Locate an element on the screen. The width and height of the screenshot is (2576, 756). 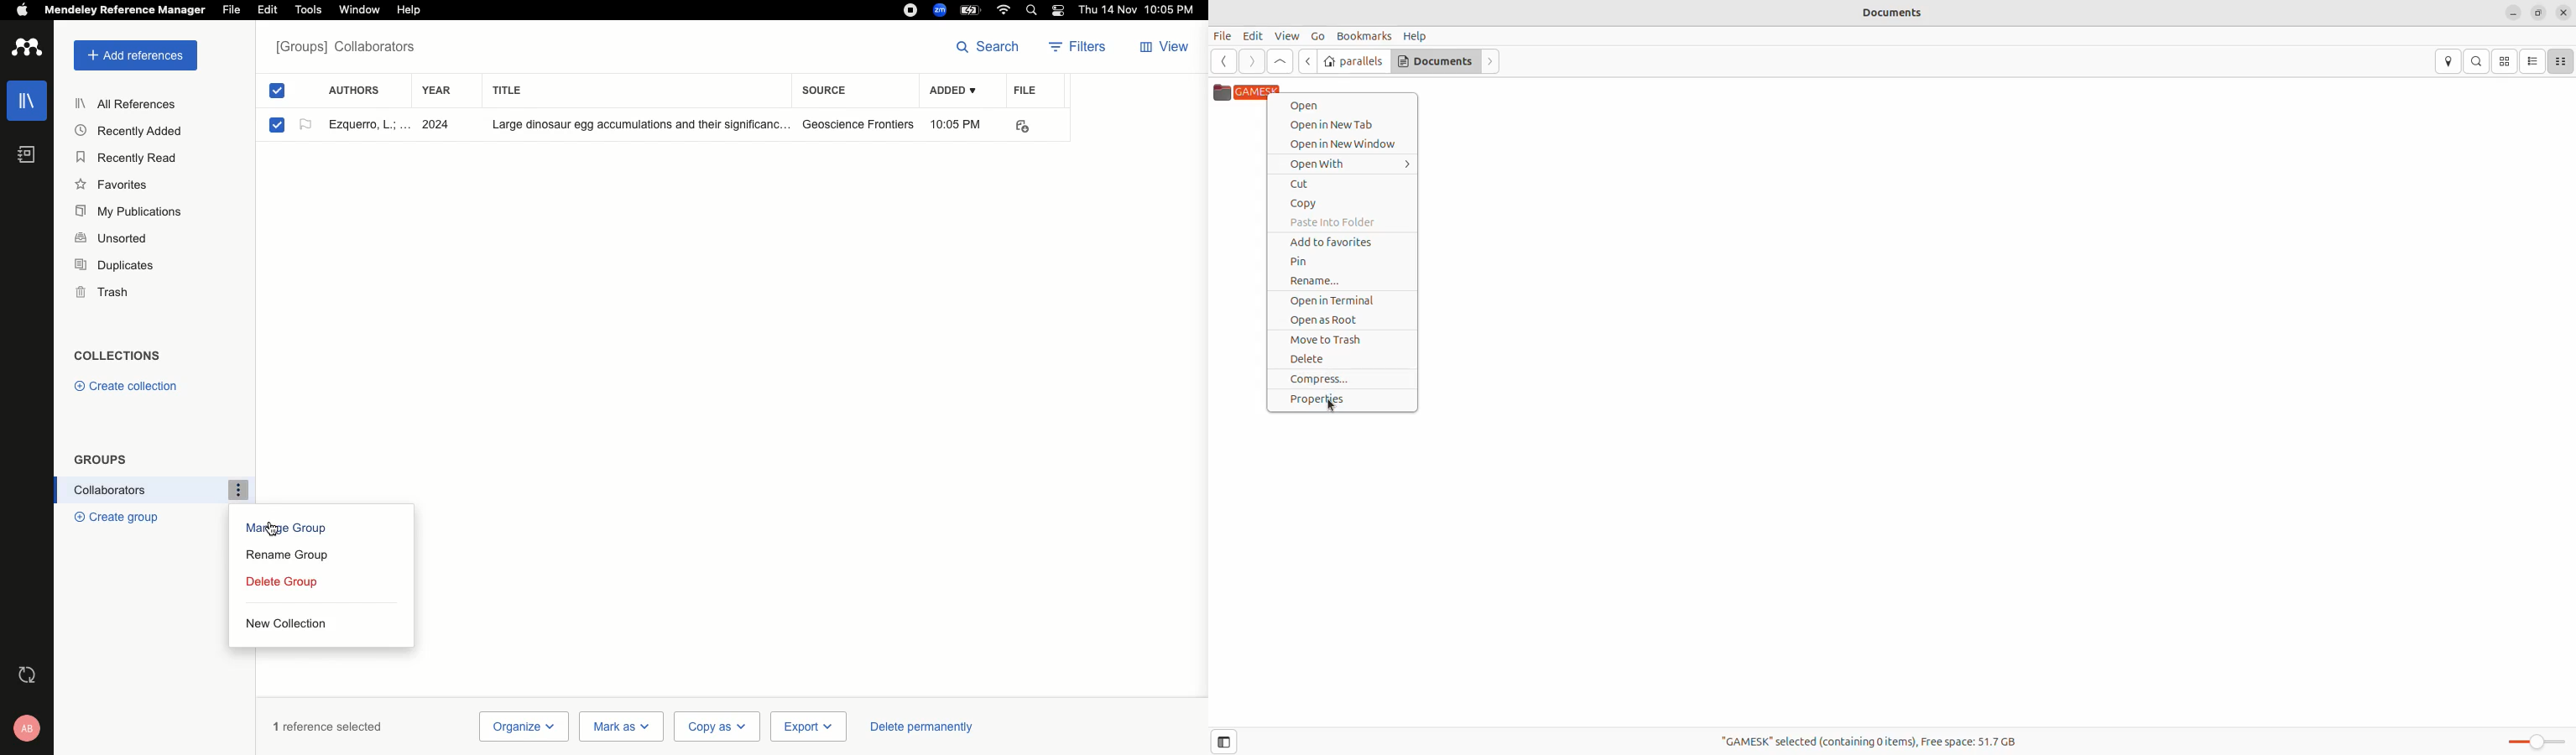
Groups is located at coordinates (102, 459).